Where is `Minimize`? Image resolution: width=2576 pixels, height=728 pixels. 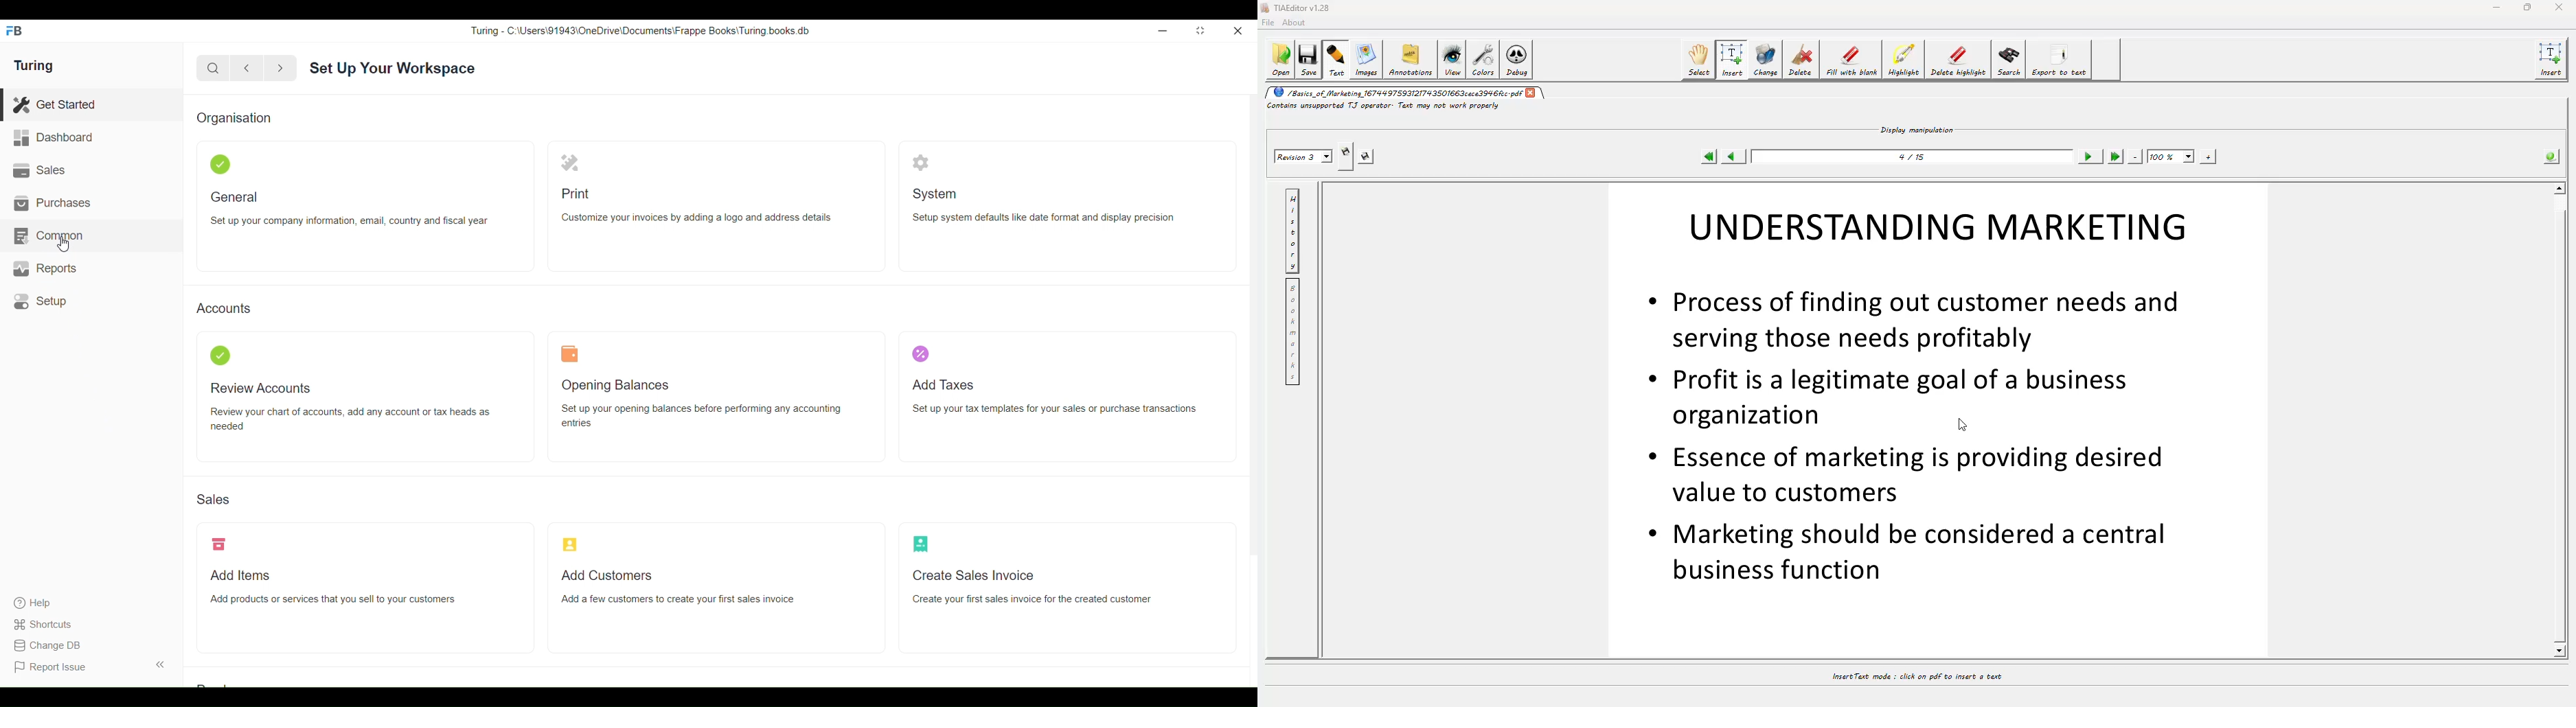
Minimize is located at coordinates (1163, 31).